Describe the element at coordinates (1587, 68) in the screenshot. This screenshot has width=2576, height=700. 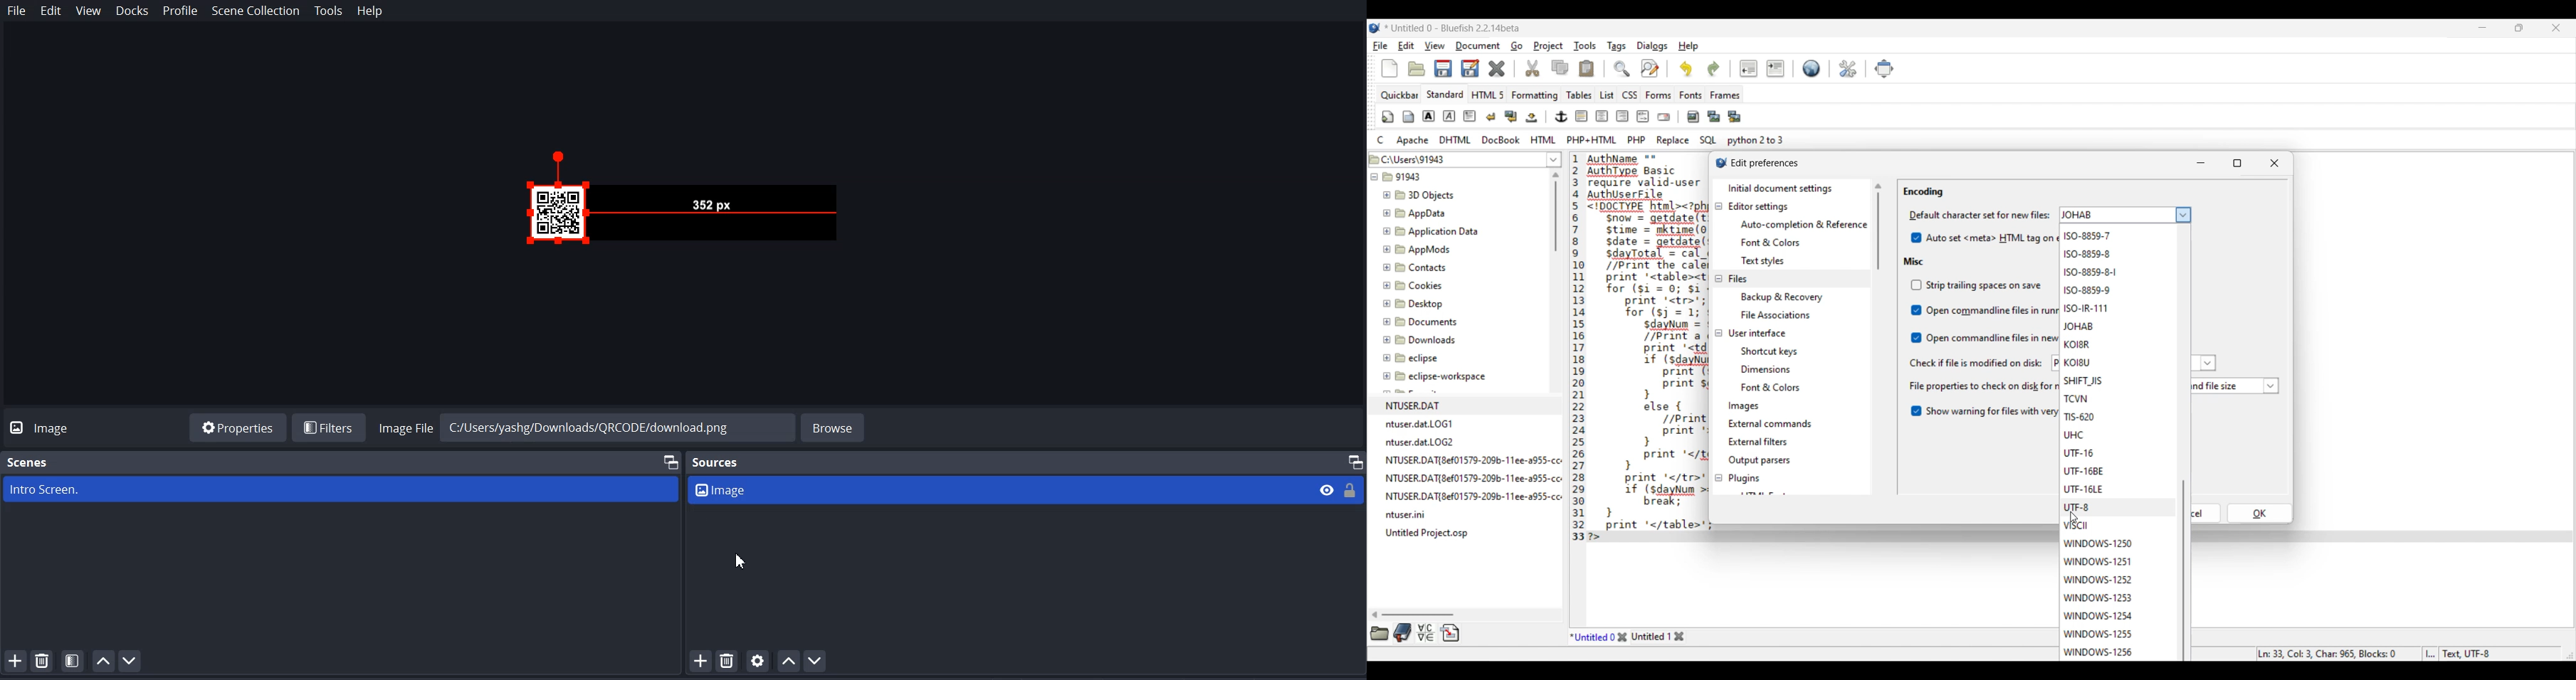
I see `Paste` at that location.